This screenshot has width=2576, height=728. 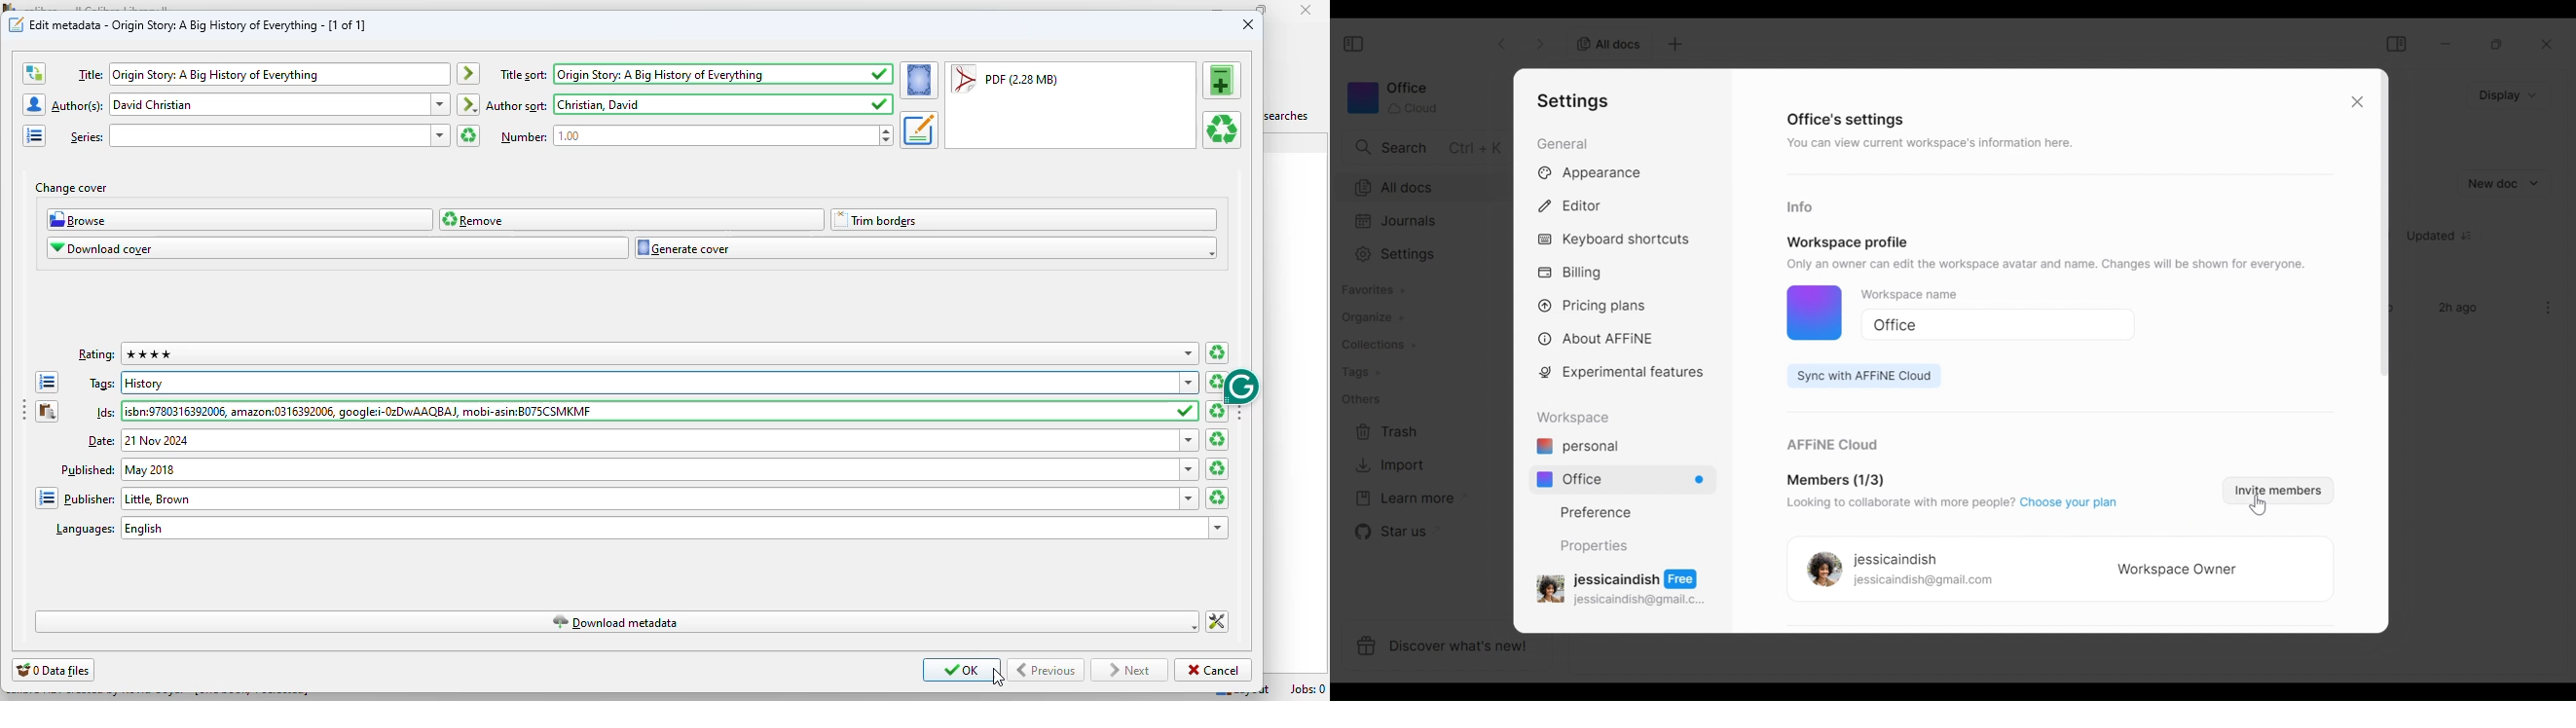 I want to click on Ids:, so click(x=647, y=412).